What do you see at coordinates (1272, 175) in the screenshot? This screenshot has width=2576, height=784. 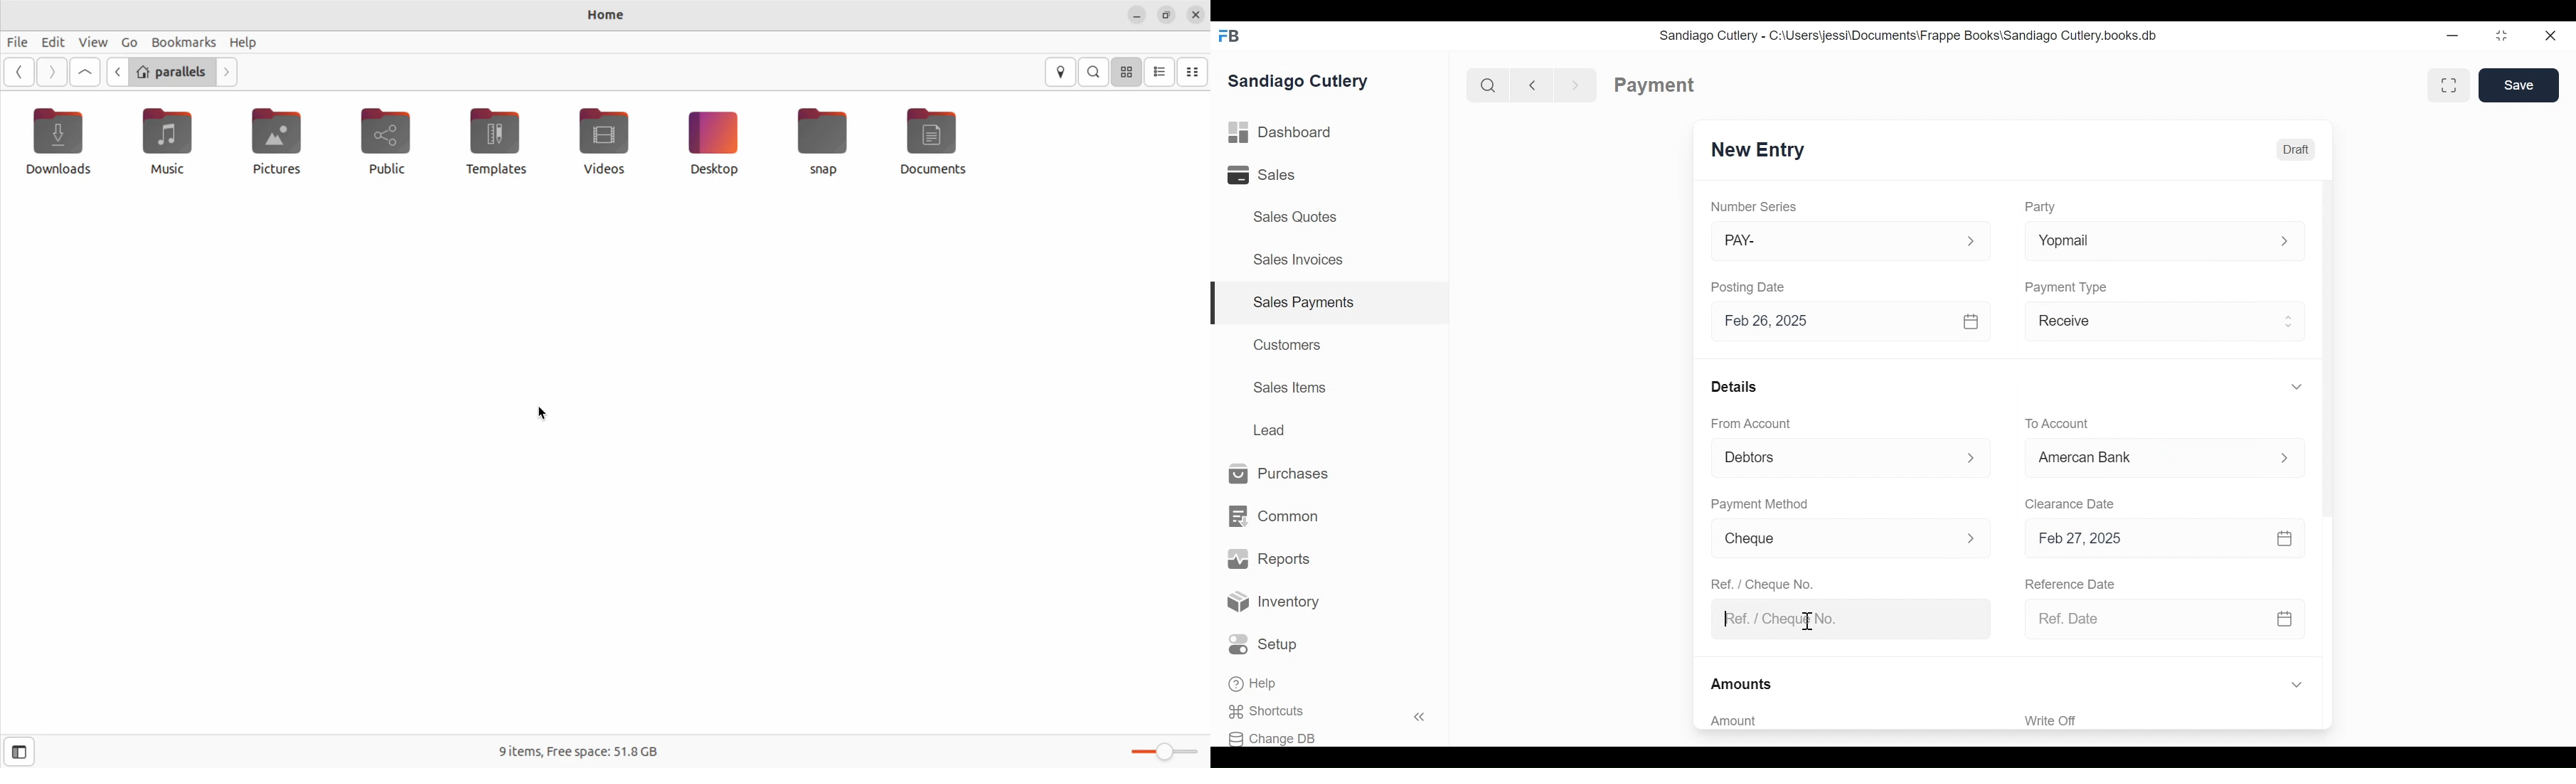 I see `Sales` at bounding box center [1272, 175].